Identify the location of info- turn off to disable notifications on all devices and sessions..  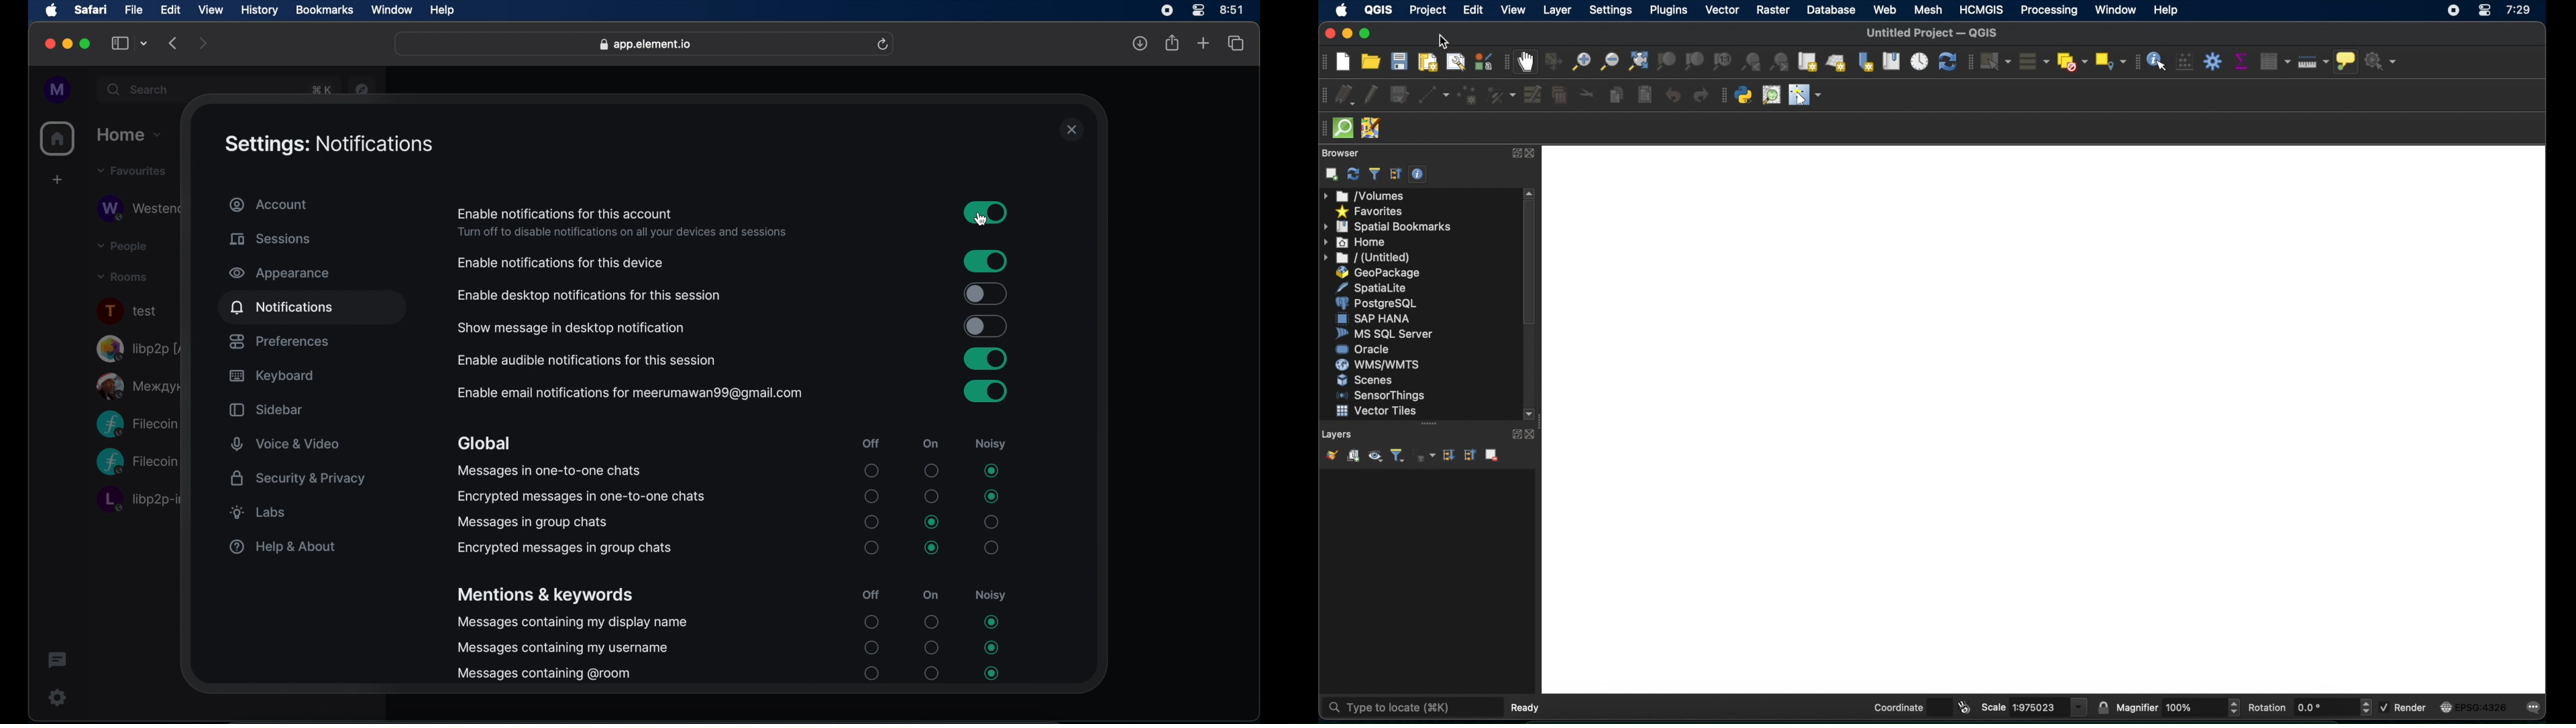
(621, 233).